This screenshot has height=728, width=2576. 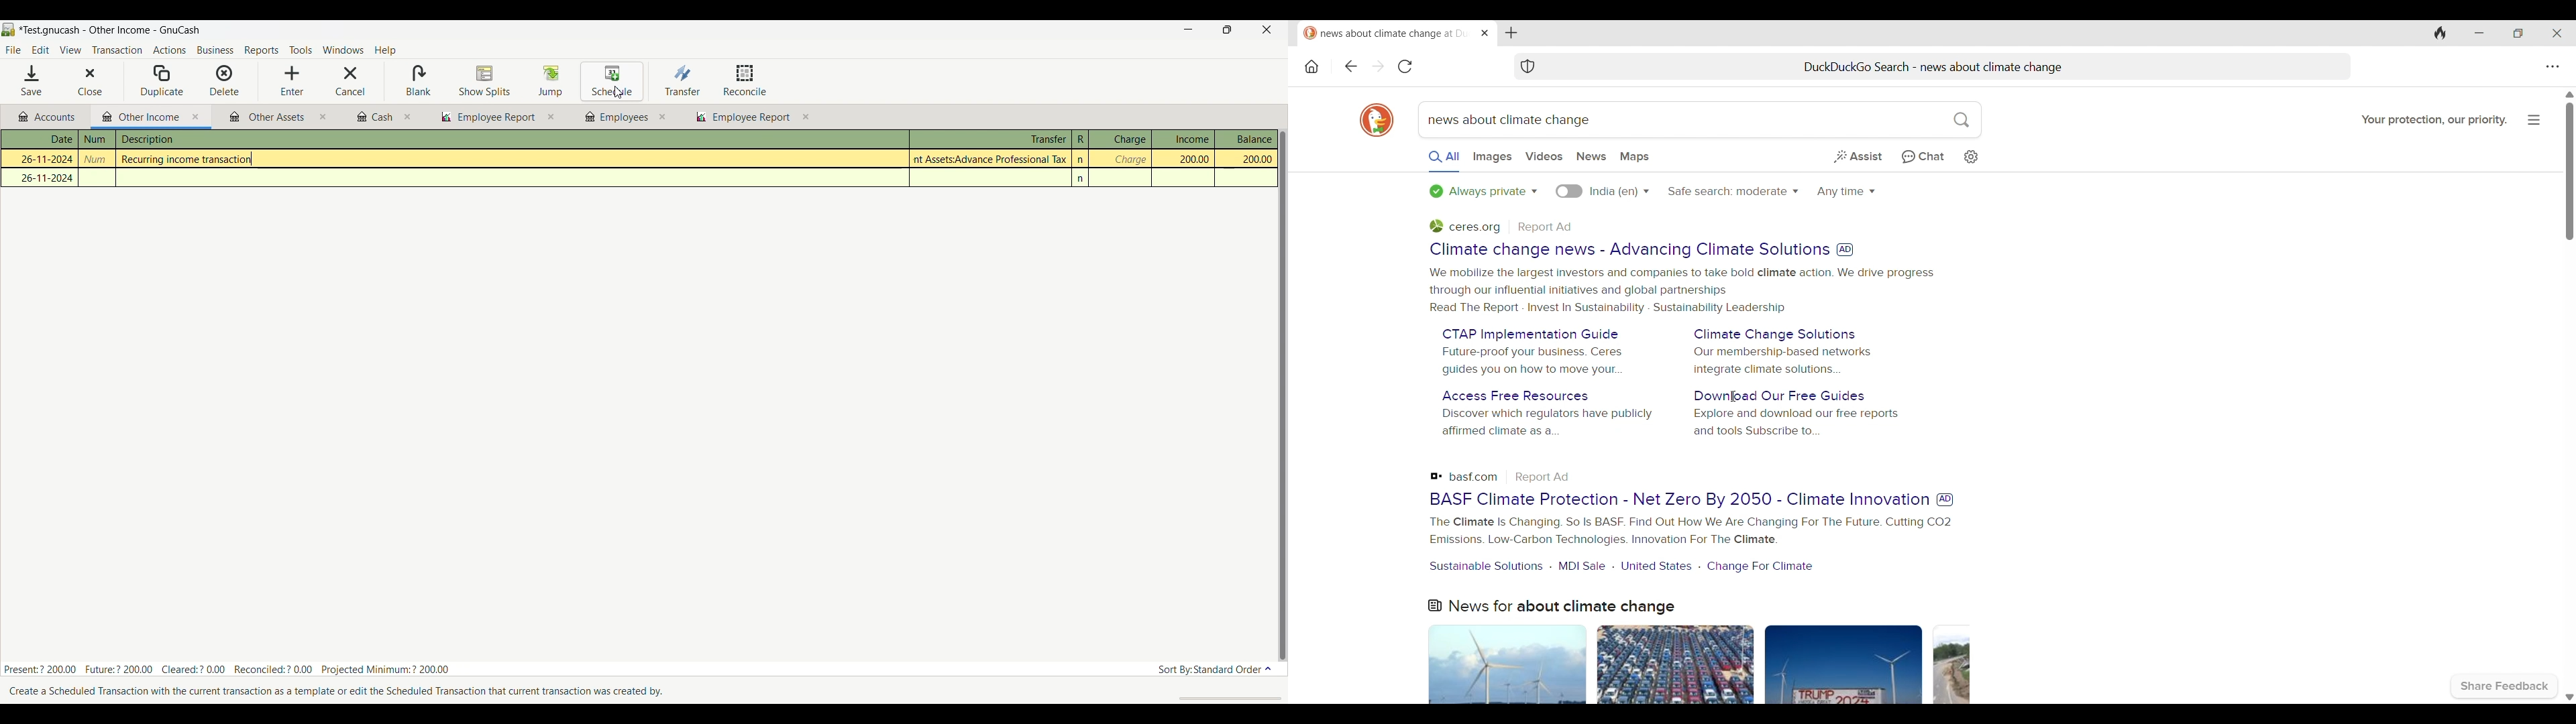 I want to click on Browser settings, so click(x=2553, y=67).